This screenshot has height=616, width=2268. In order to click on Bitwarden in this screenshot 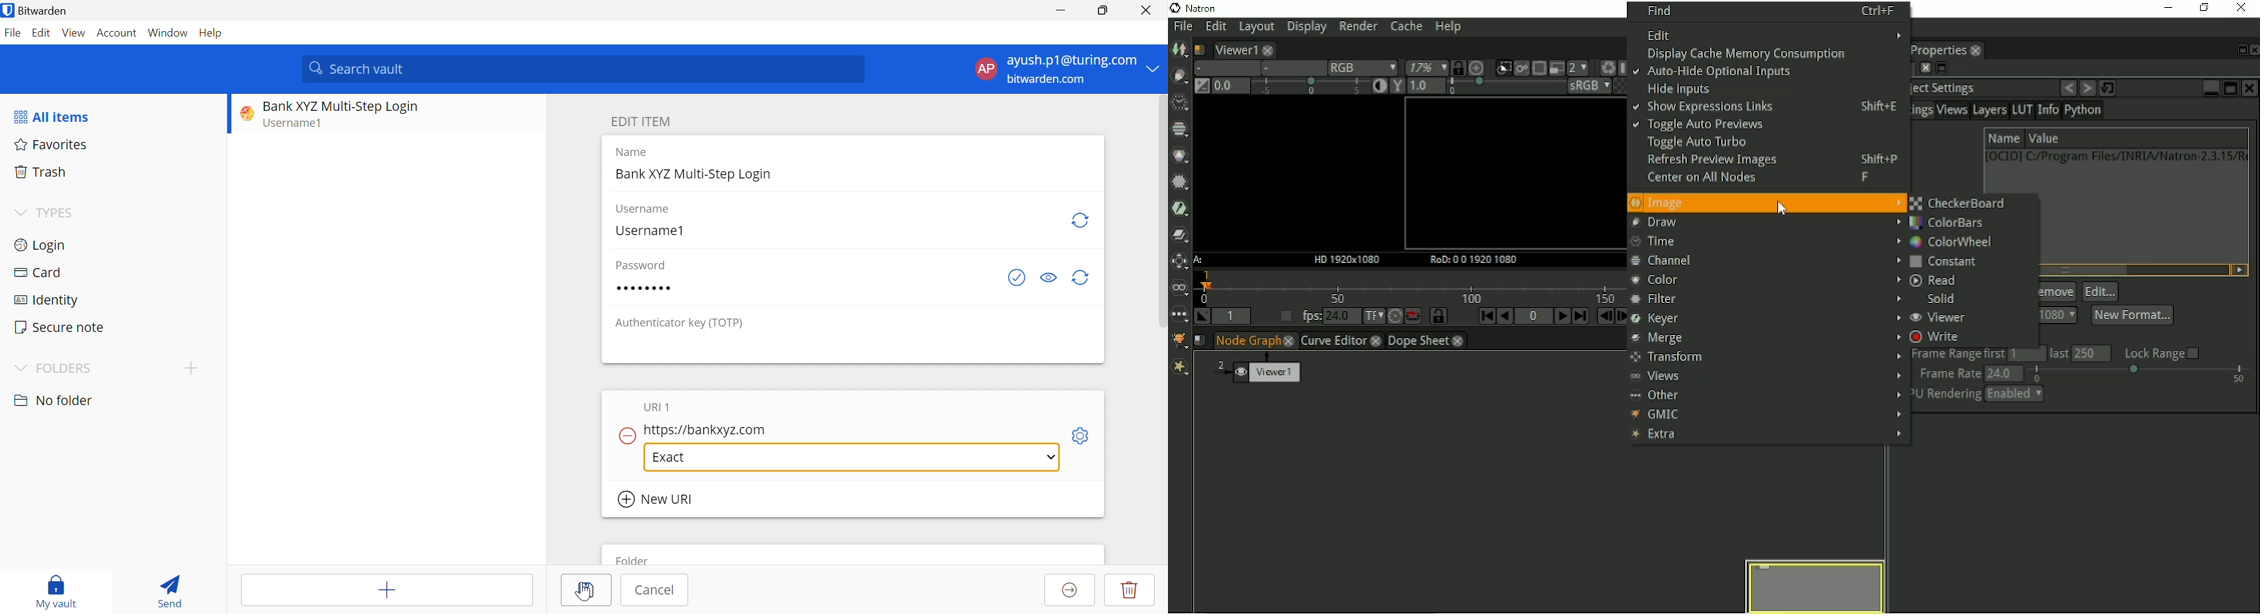, I will do `click(38, 12)`.